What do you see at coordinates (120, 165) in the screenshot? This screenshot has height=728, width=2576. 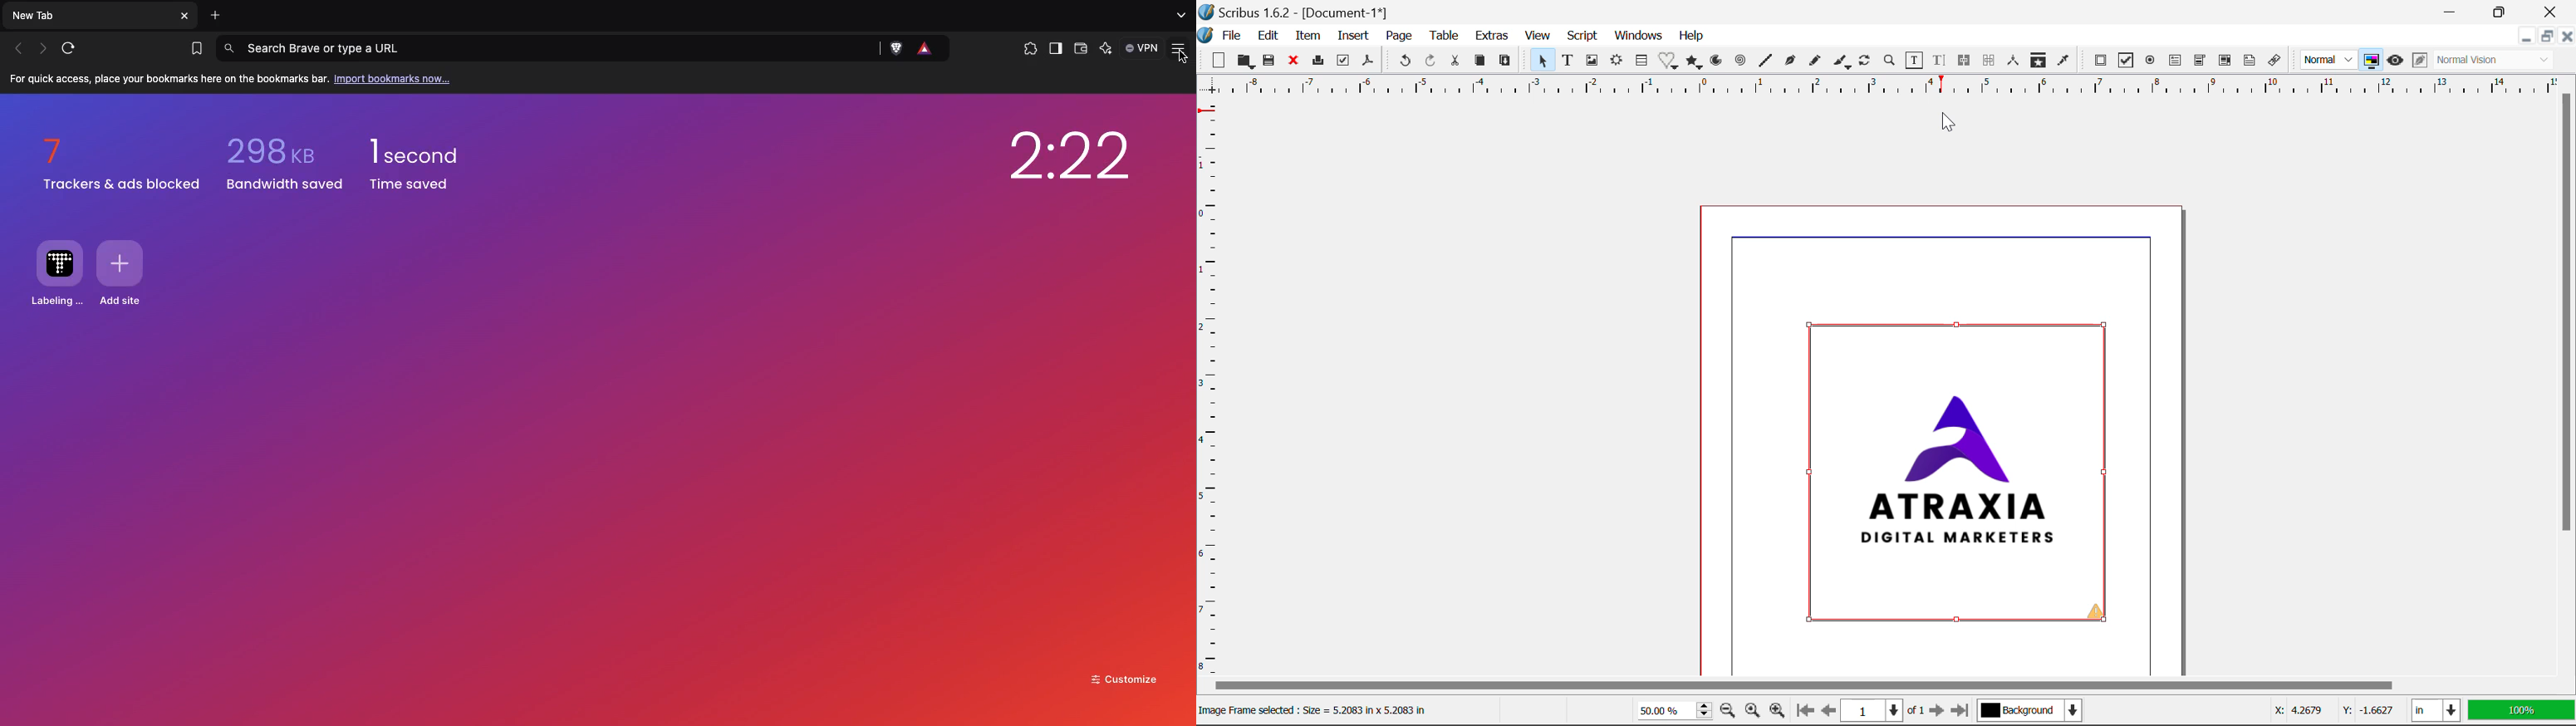 I see `7 trackers & ads blocked` at bounding box center [120, 165].